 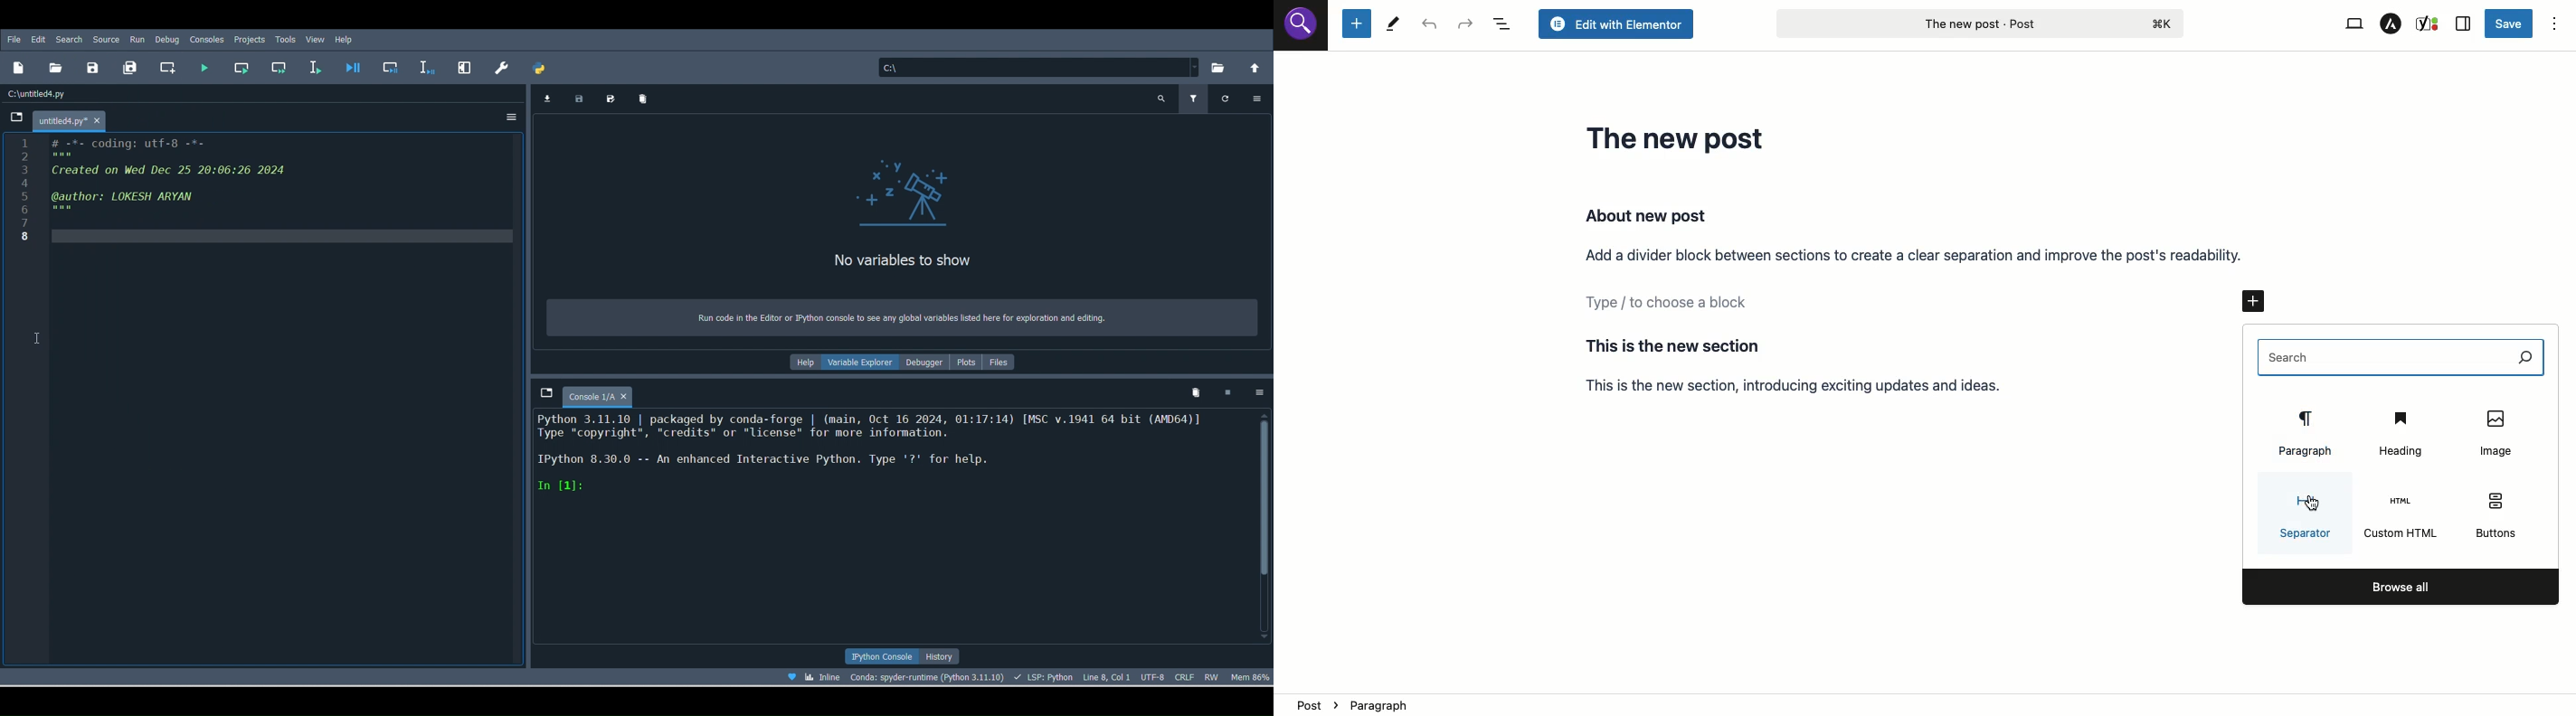 What do you see at coordinates (40, 39) in the screenshot?
I see `Edit` at bounding box center [40, 39].